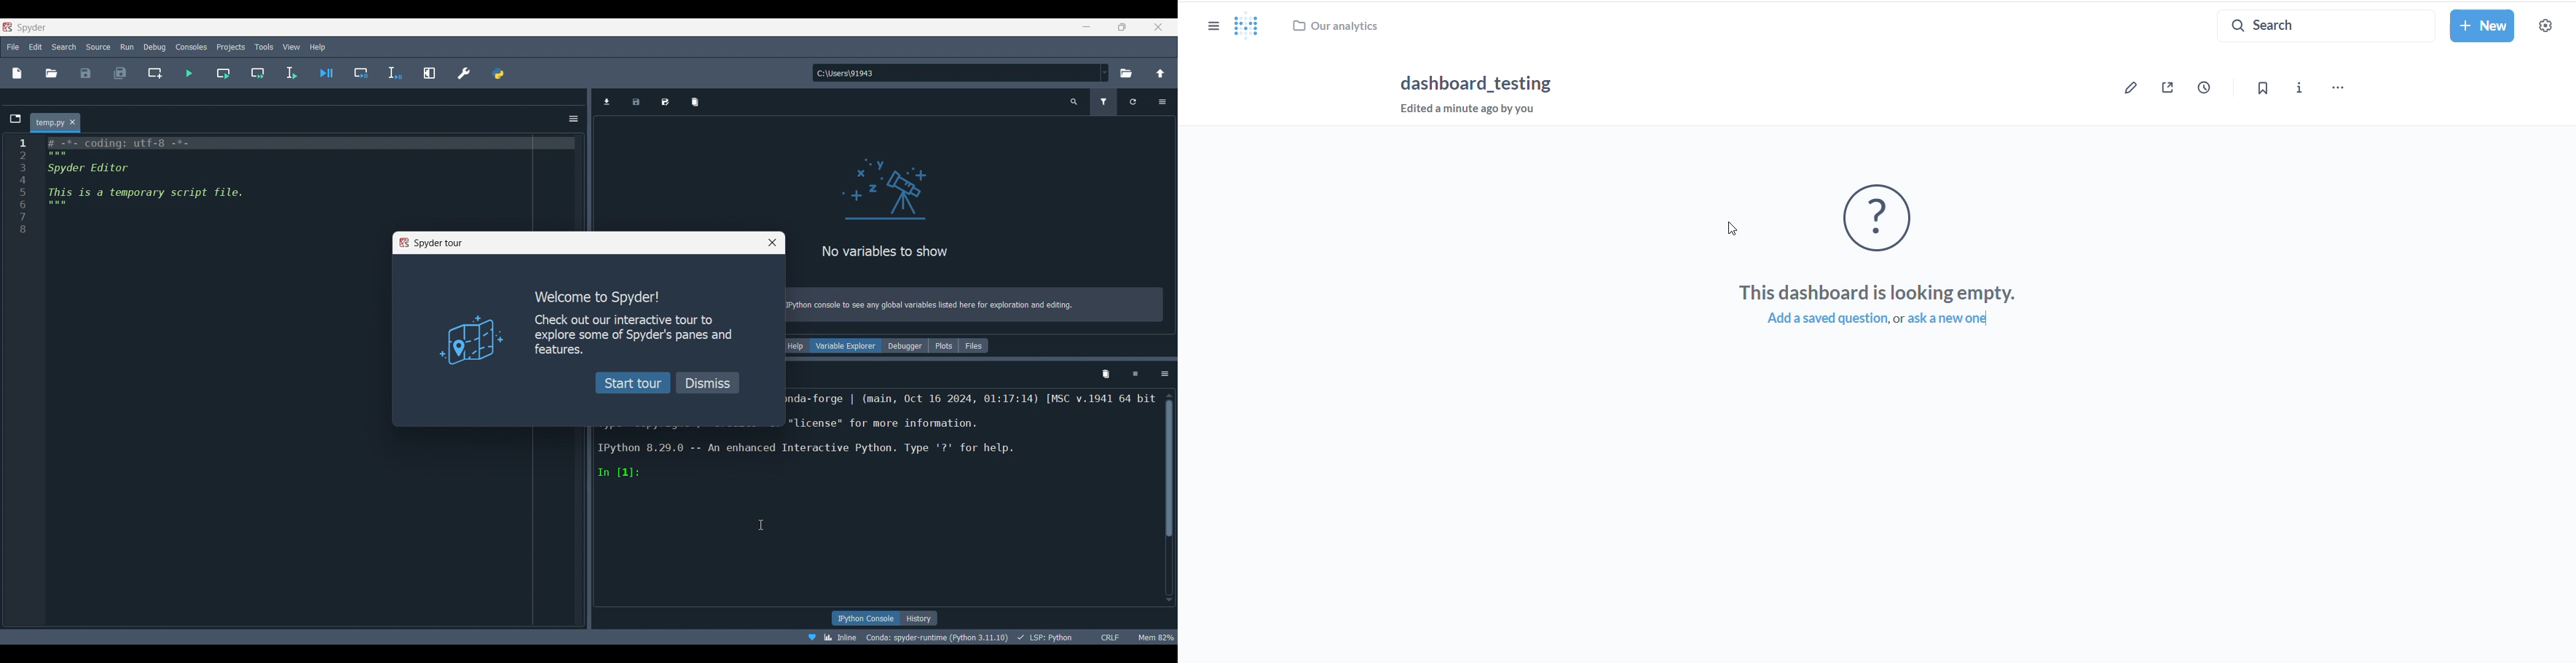 Image resolution: width=2576 pixels, height=672 pixels. Describe the element at coordinates (8, 27) in the screenshot. I see `Software logo` at that location.